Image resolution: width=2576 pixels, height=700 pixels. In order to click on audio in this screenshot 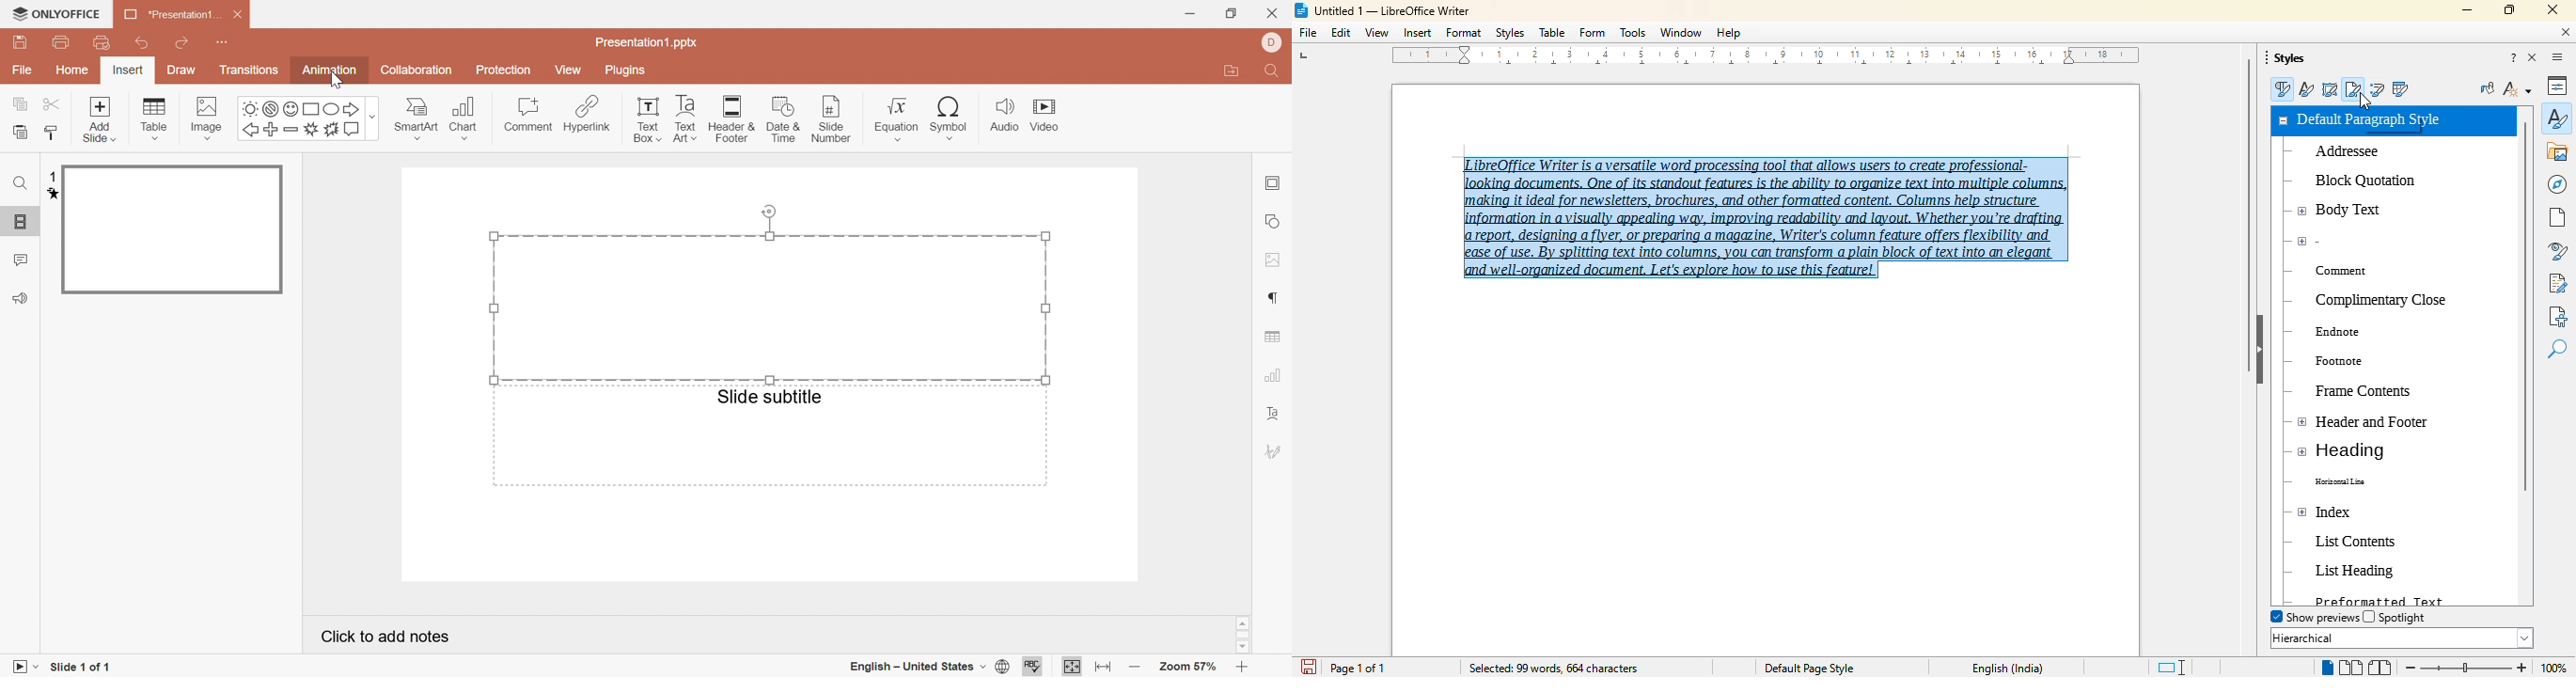, I will do `click(1005, 115)`.